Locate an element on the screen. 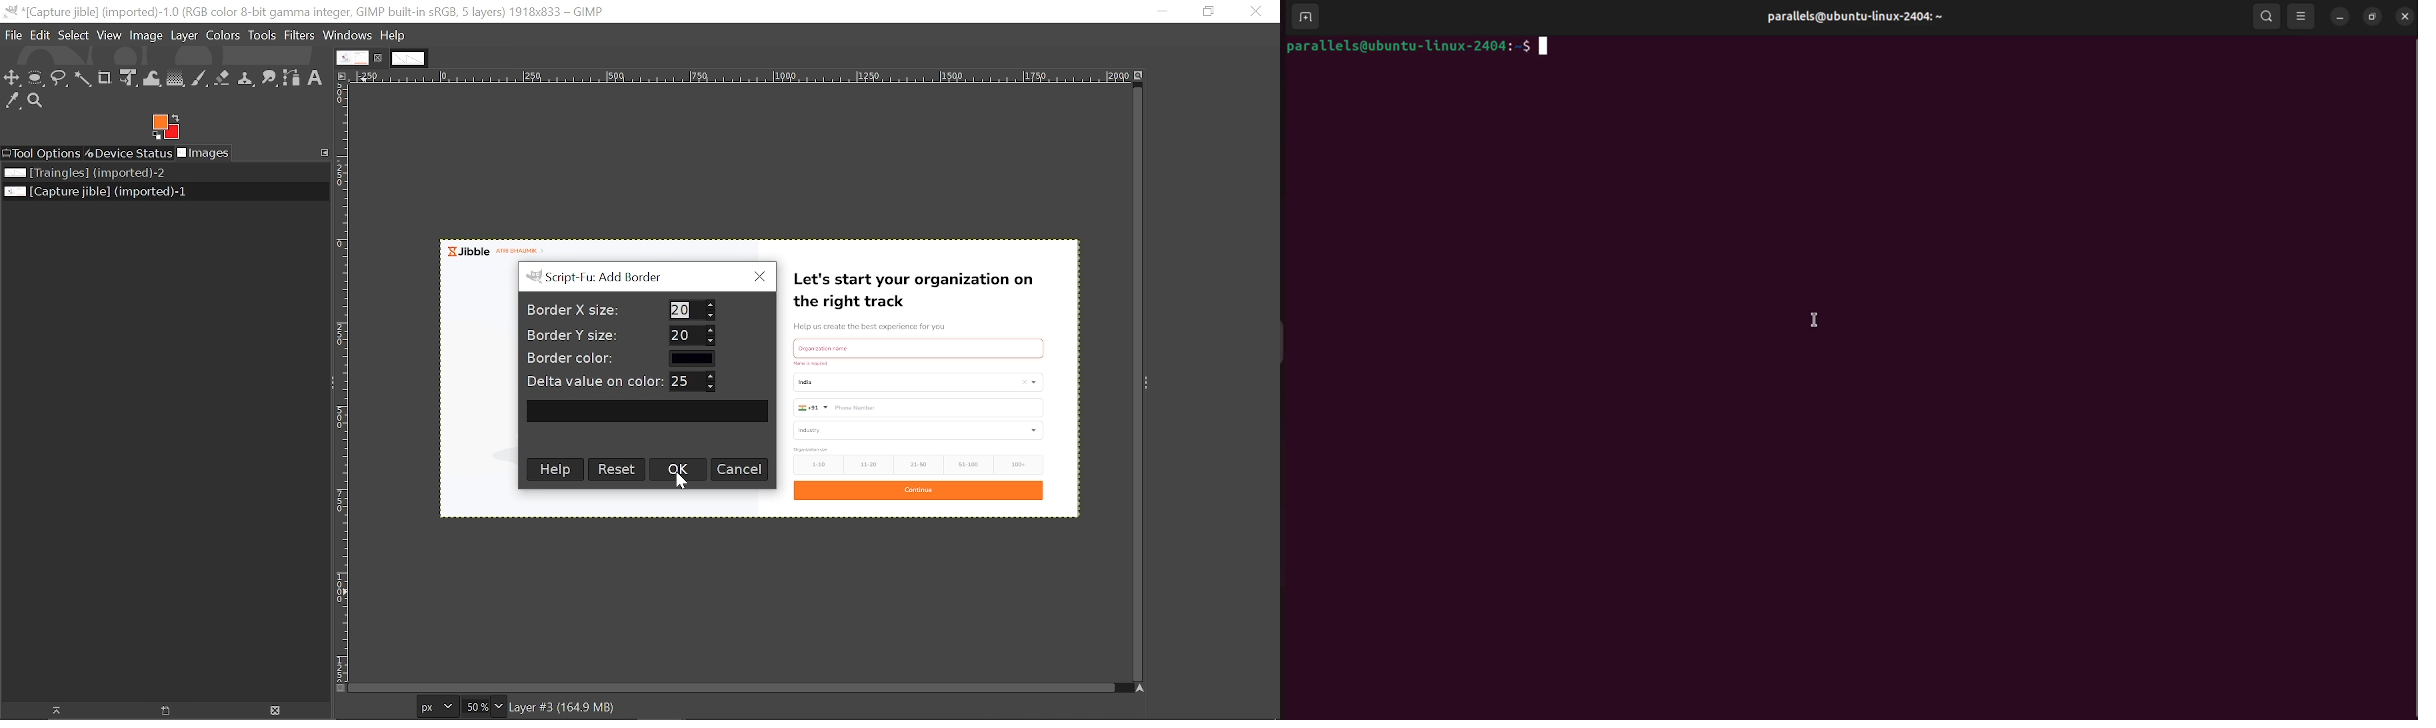 Image resolution: width=2436 pixels, height=728 pixels. text is located at coordinates (813, 363).